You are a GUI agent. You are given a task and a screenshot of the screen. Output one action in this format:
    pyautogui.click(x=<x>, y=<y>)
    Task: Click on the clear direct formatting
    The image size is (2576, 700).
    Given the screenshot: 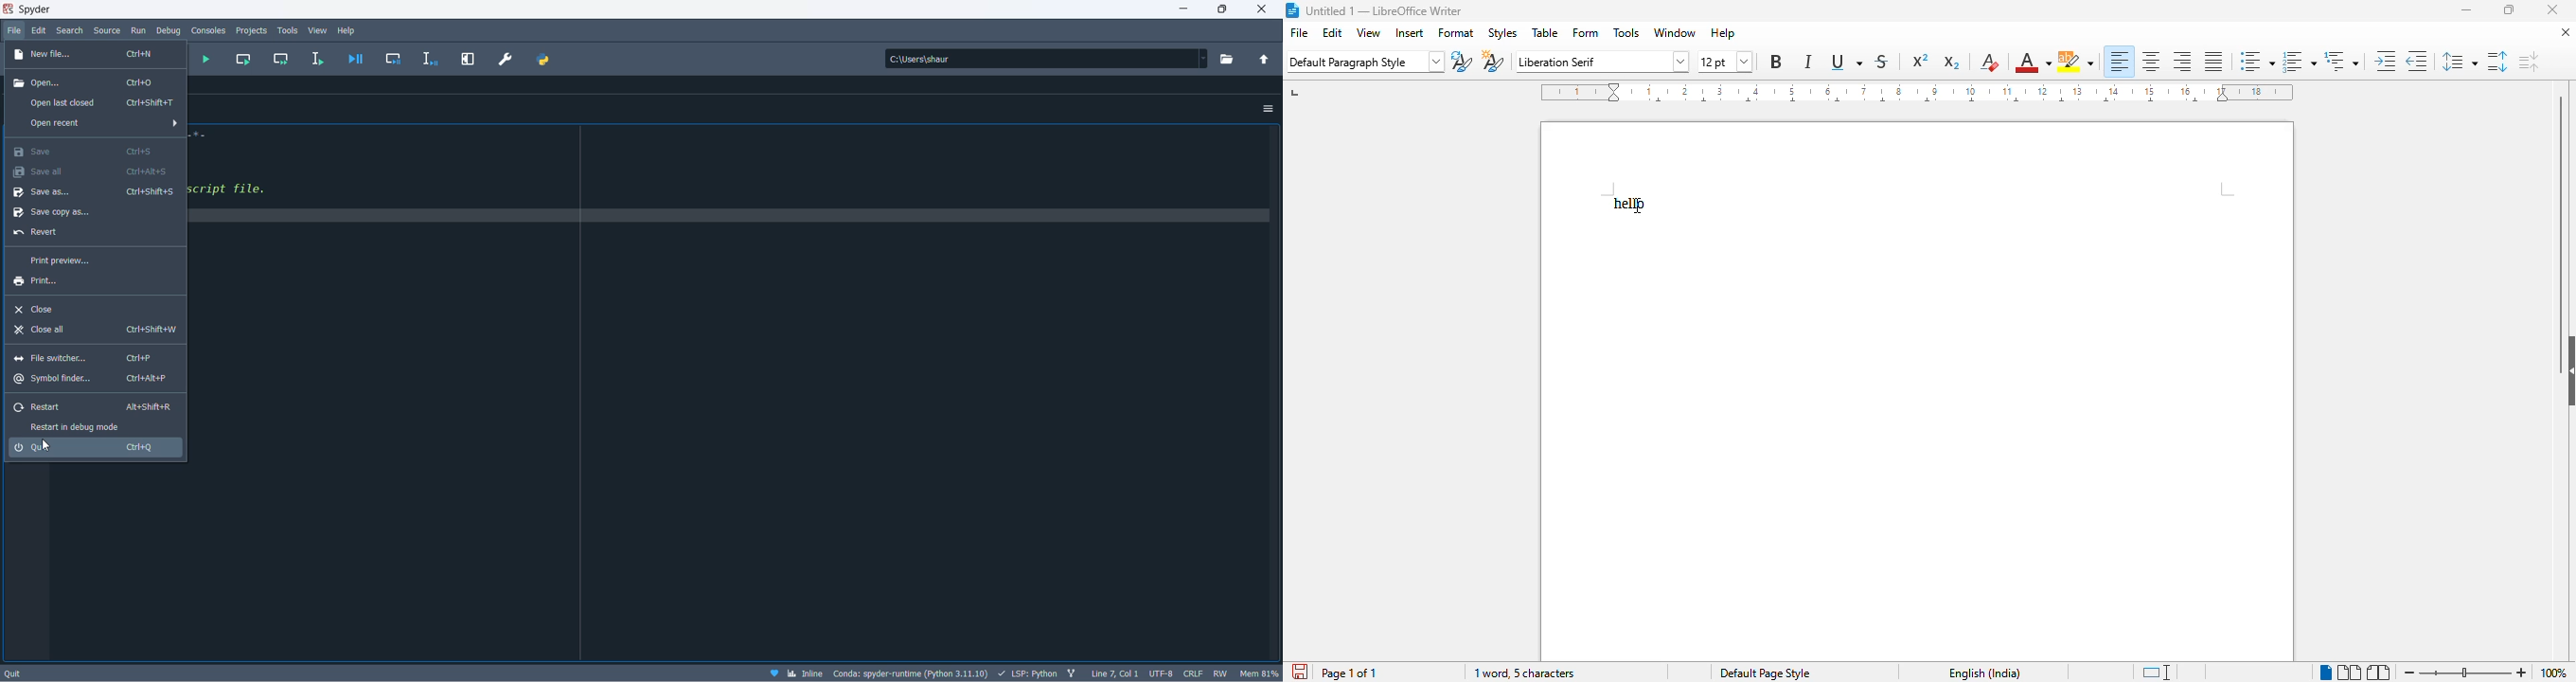 What is the action you would take?
    pyautogui.click(x=1990, y=62)
    